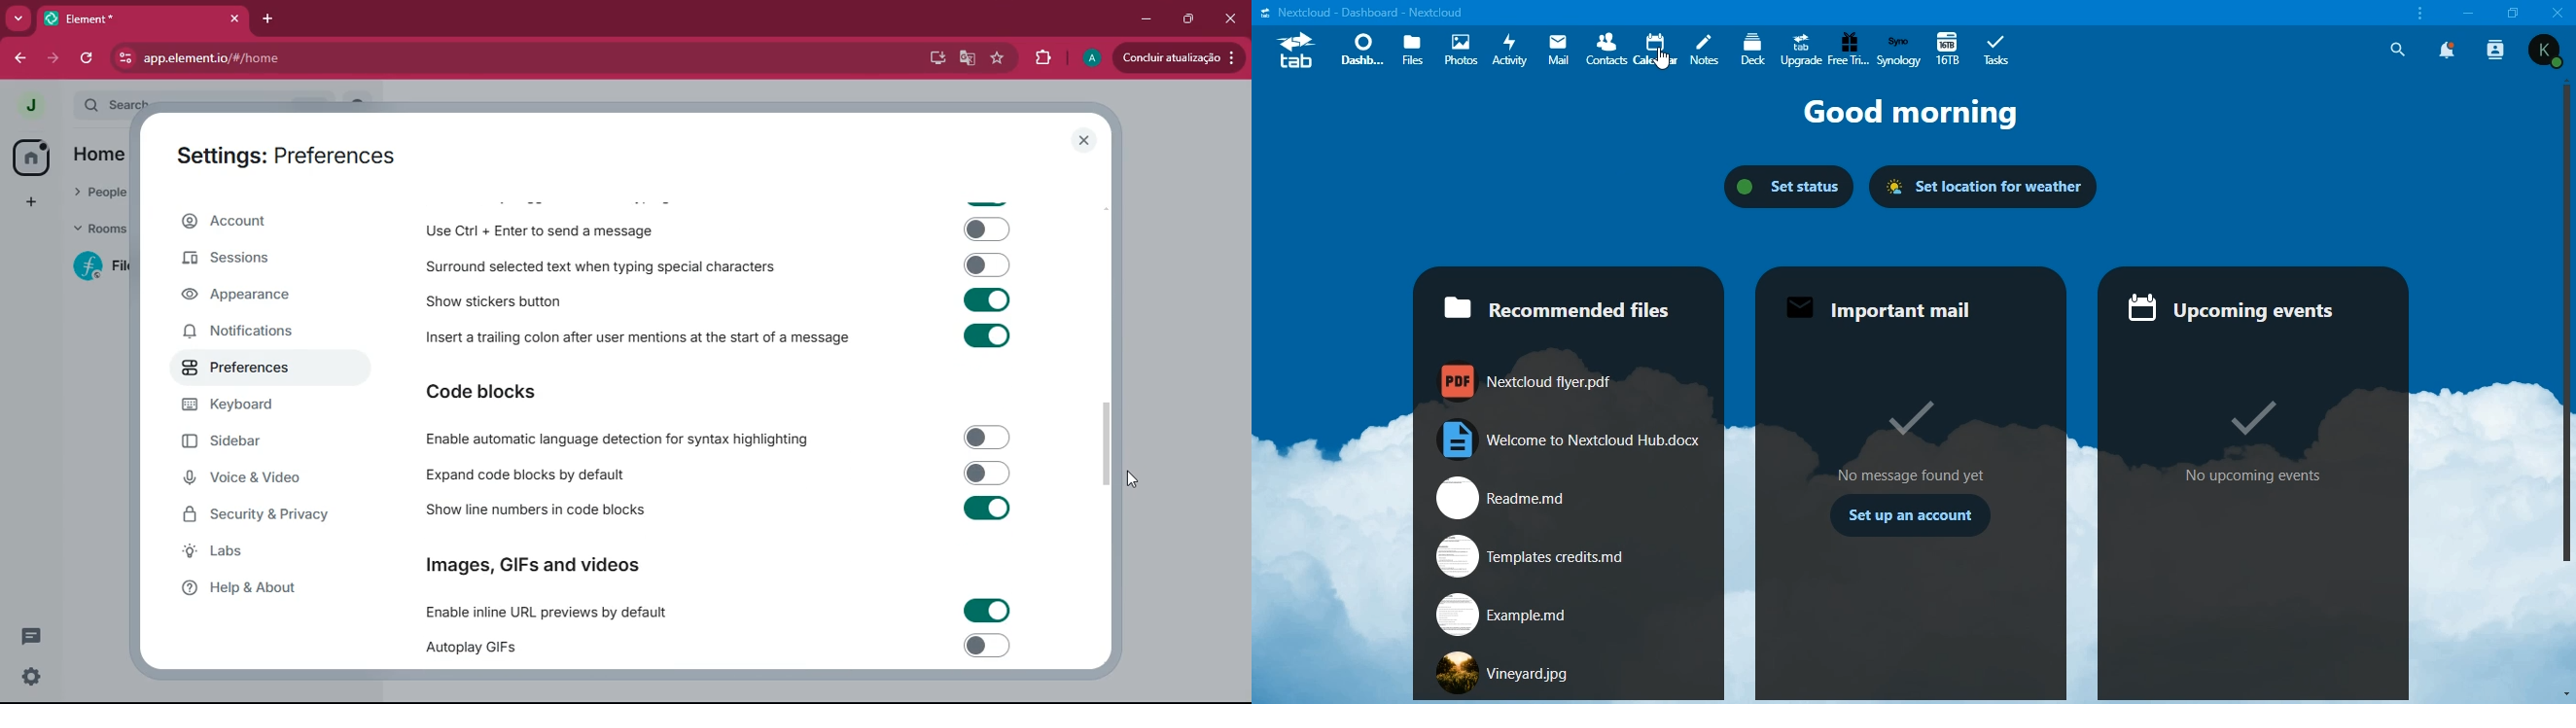 The width and height of the screenshot is (2576, 728). I want to click on = Upcoming events, so click(2239, 310).